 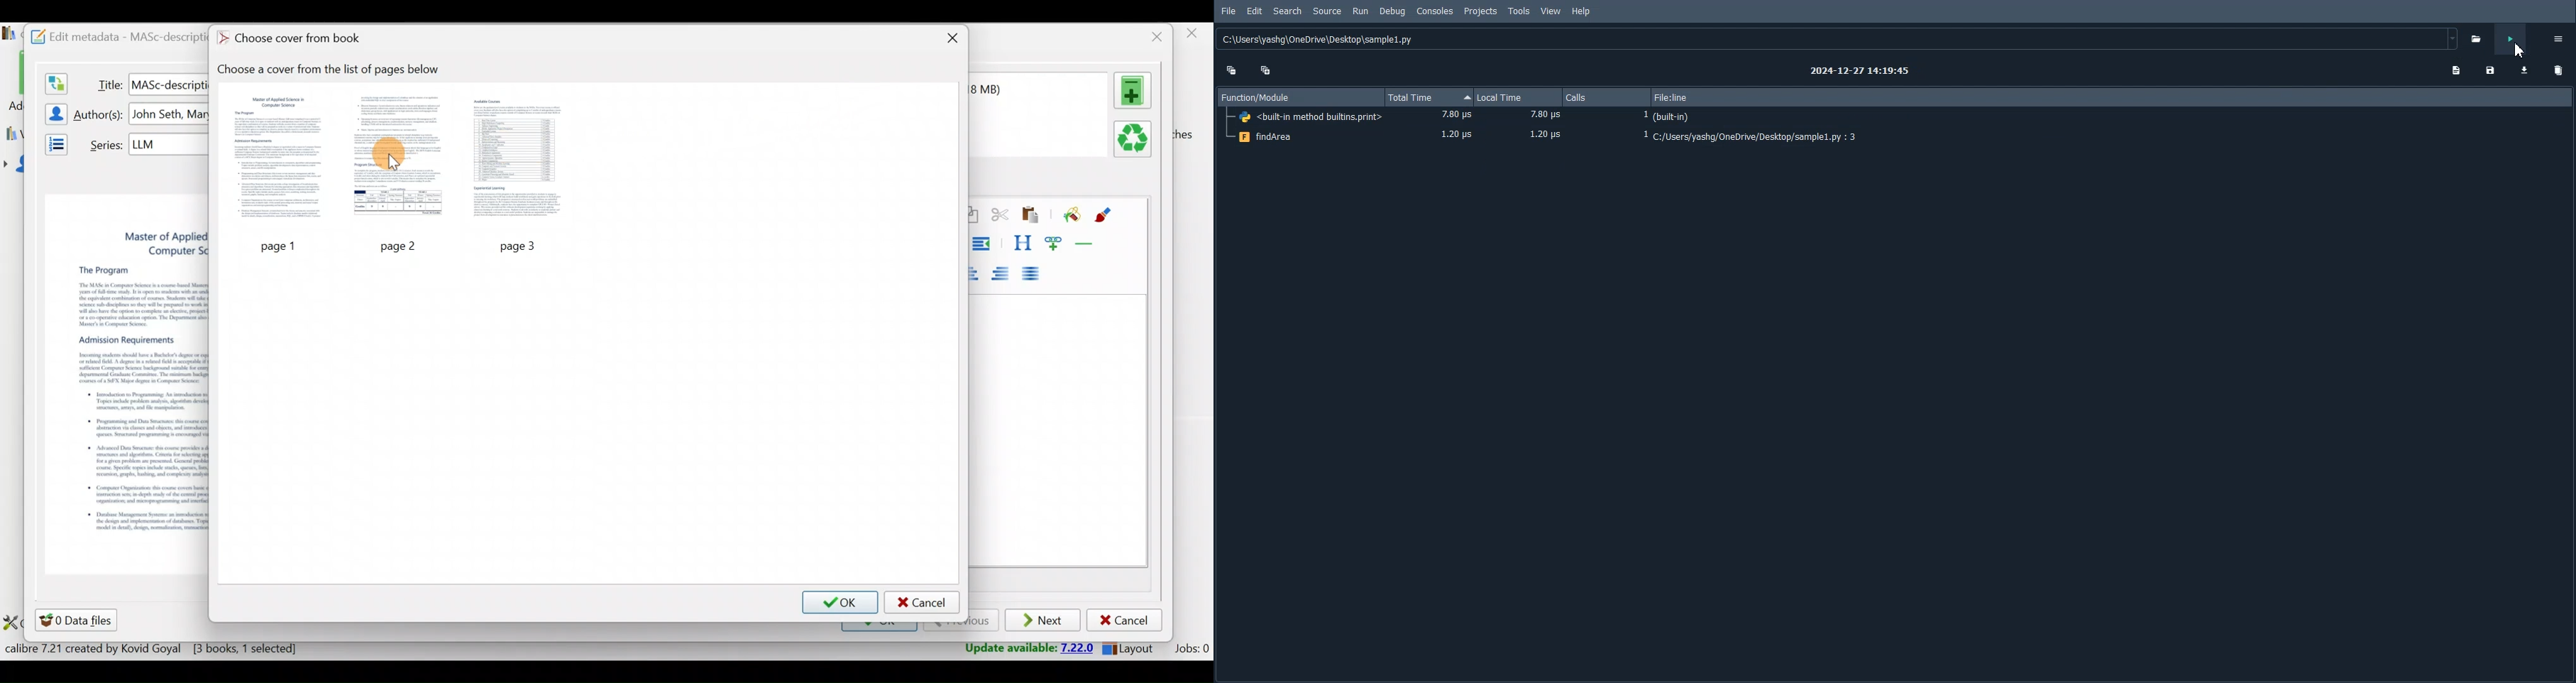 I want to click on Jobs, so click(x=1190, y=650).